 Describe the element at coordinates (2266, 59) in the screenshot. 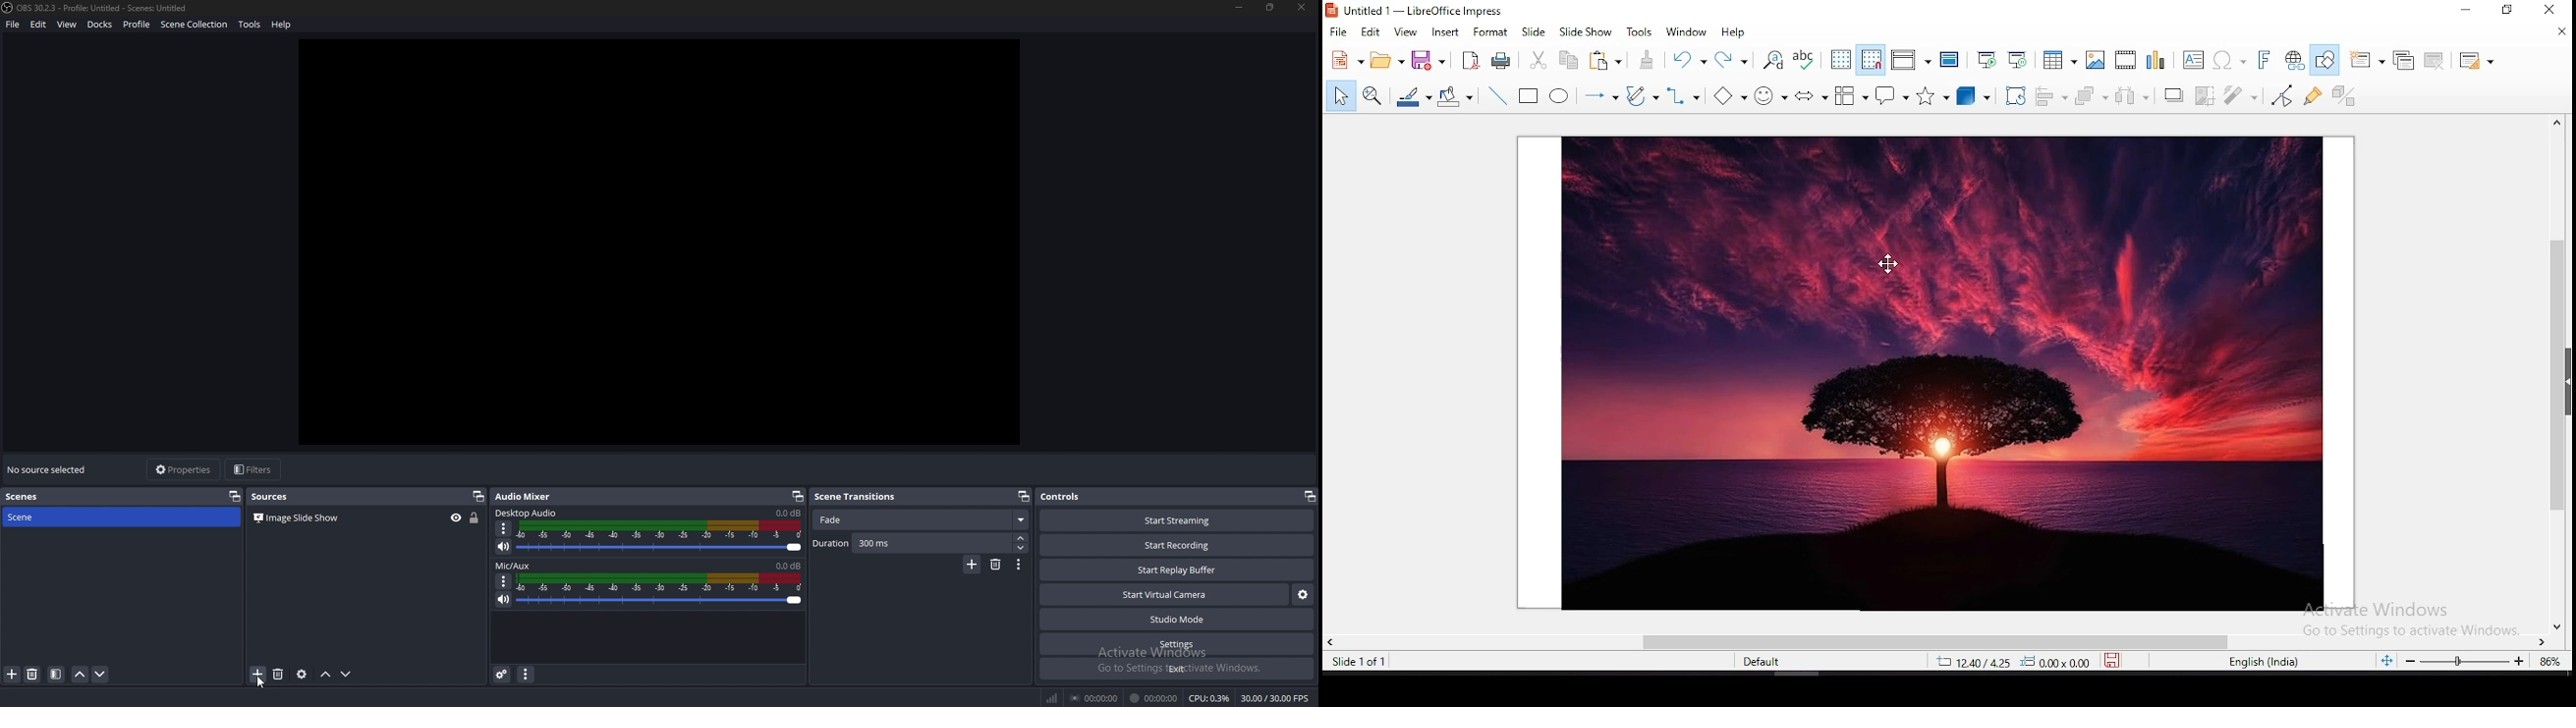

I see `insert fontwork text` at that location.